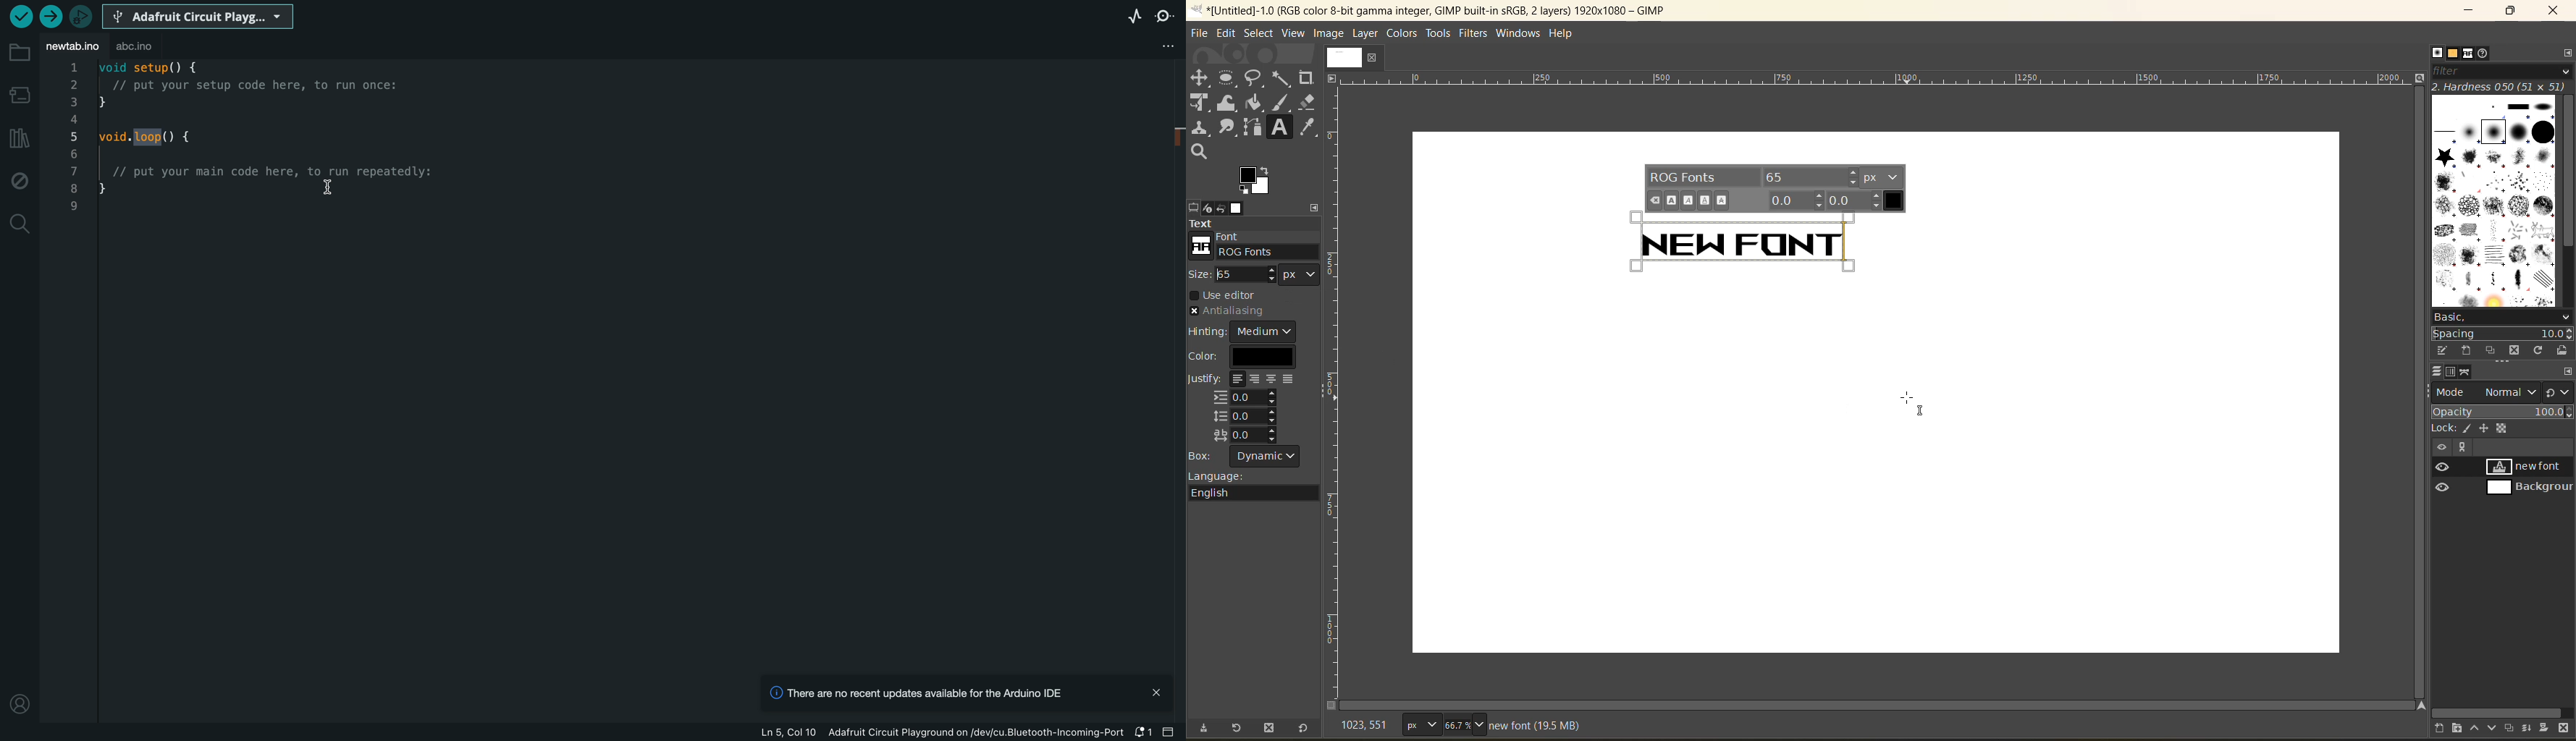 This screenshot has width=2576, height=756. What do you see at coordinates (1202, 33) in the screenshot?
I see `file` at bounding box center [1202, 33].